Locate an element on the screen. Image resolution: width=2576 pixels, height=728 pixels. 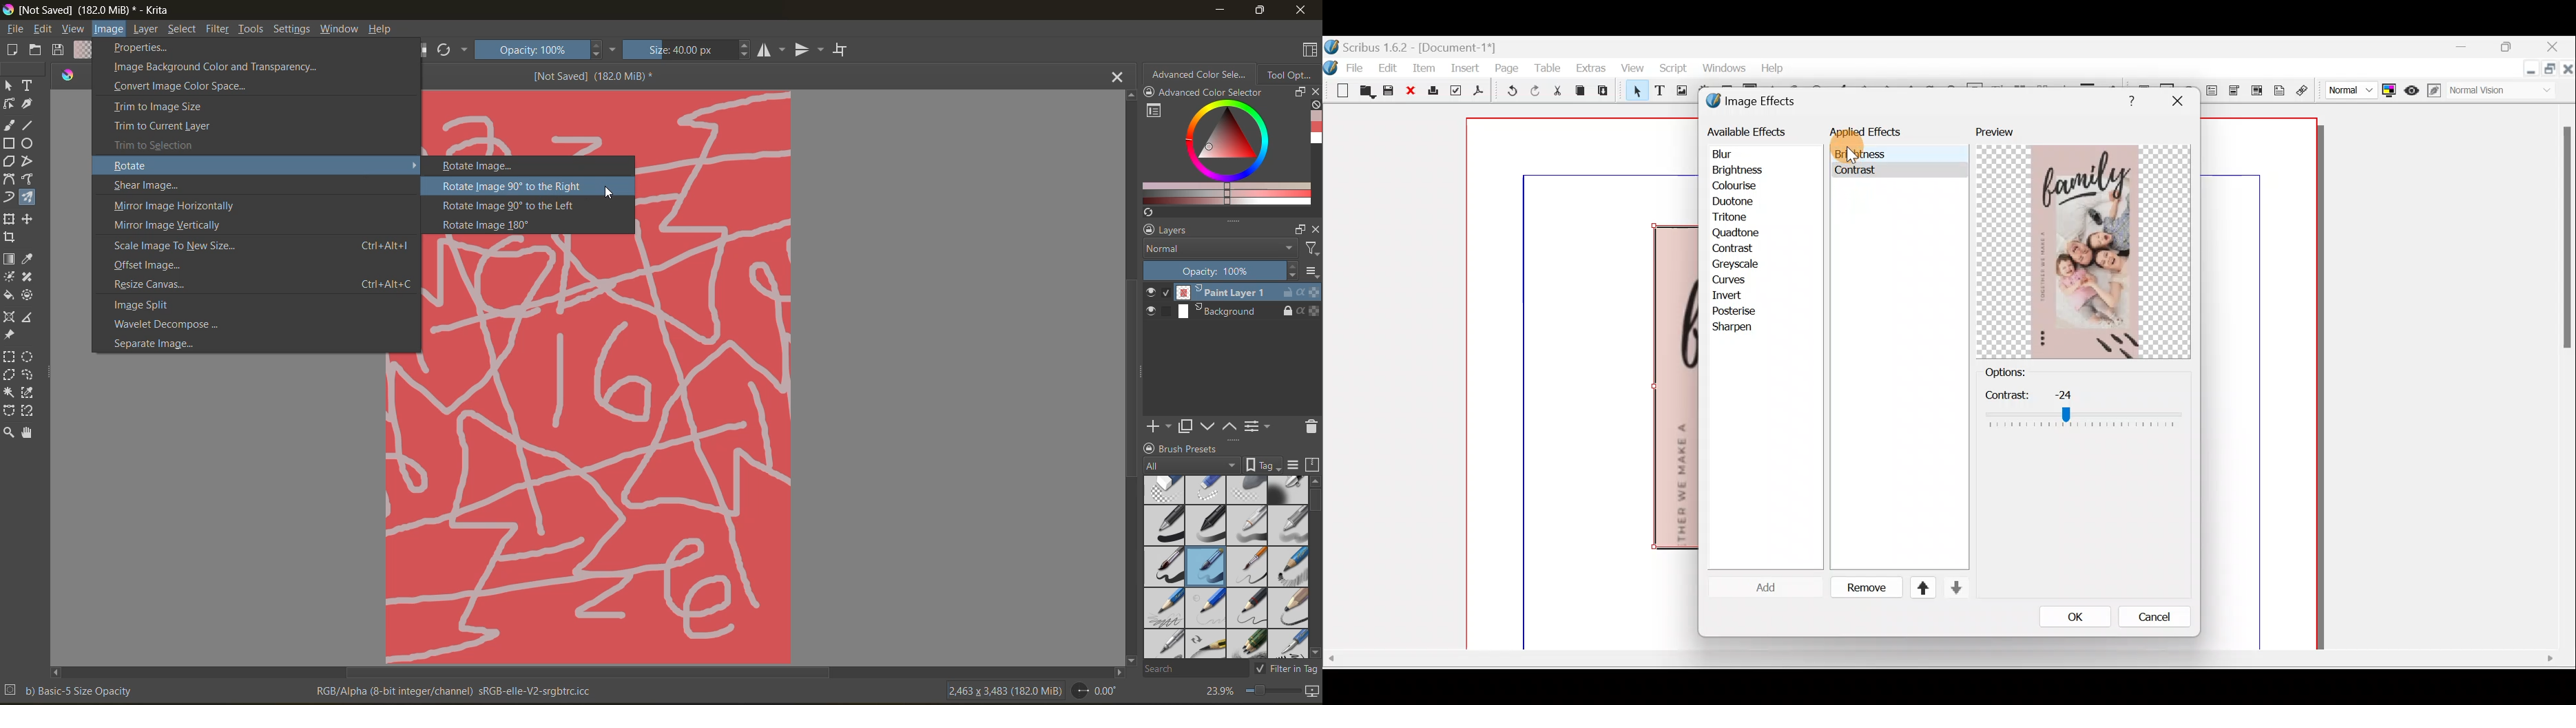
Curves is located at coordinates (1738, 281).